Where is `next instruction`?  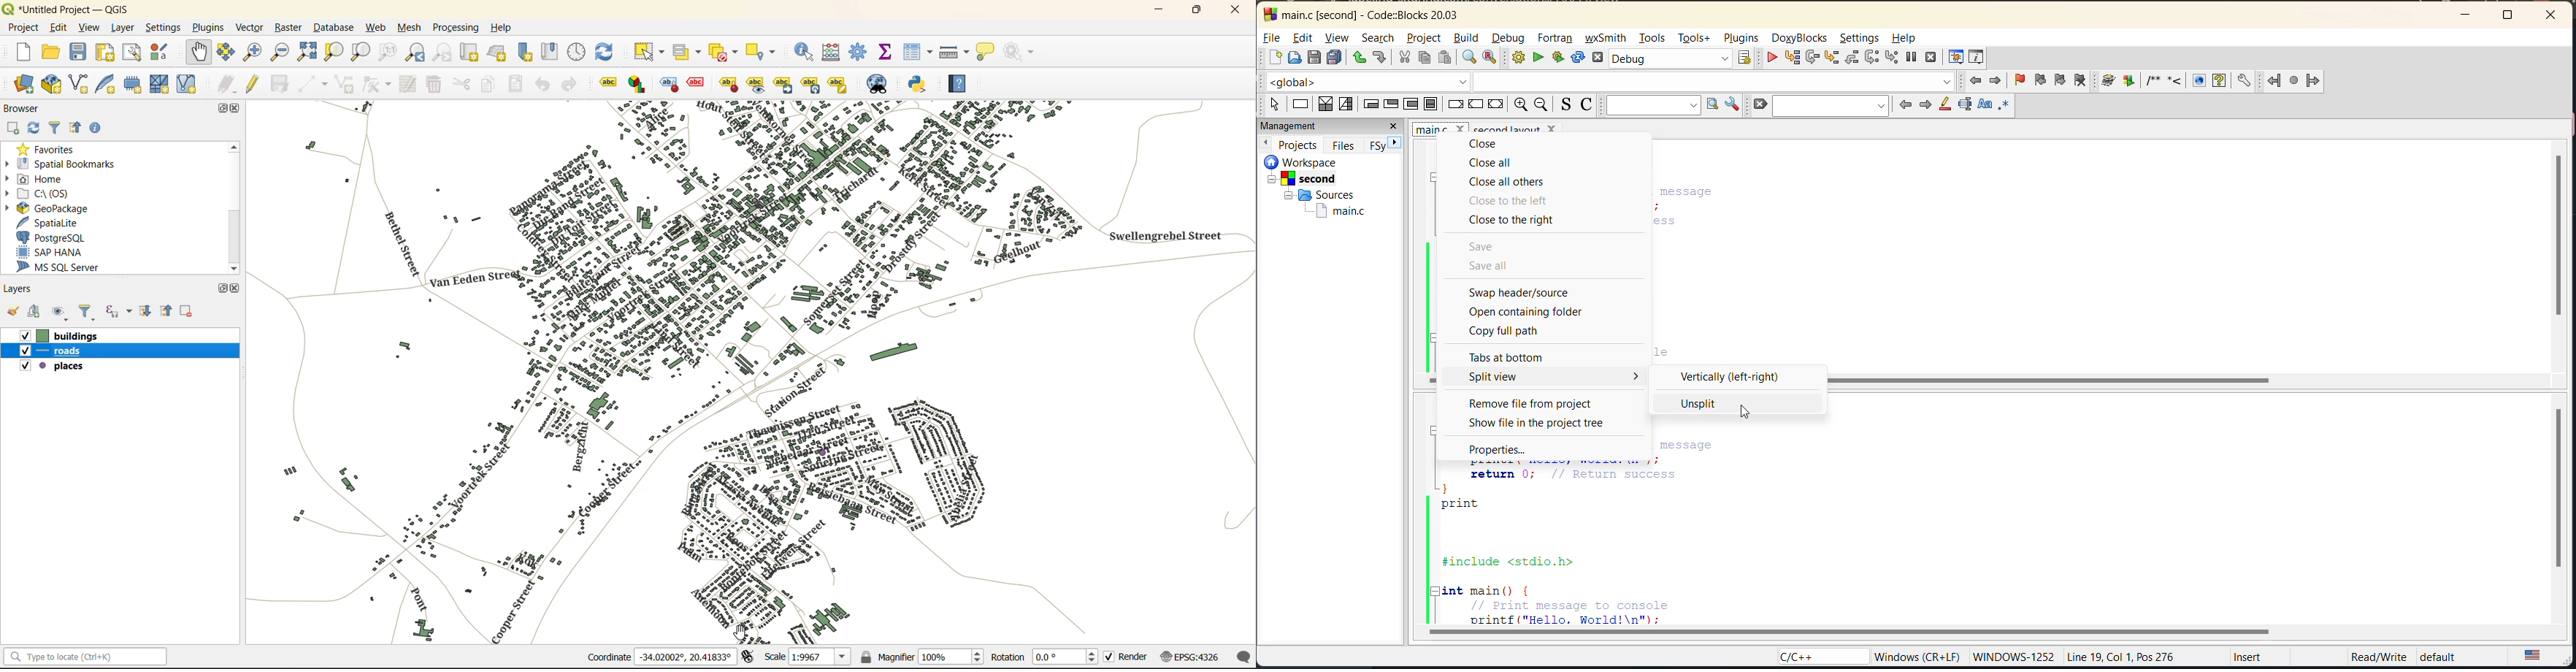
next instruction is located at coordinates (1873, 58).